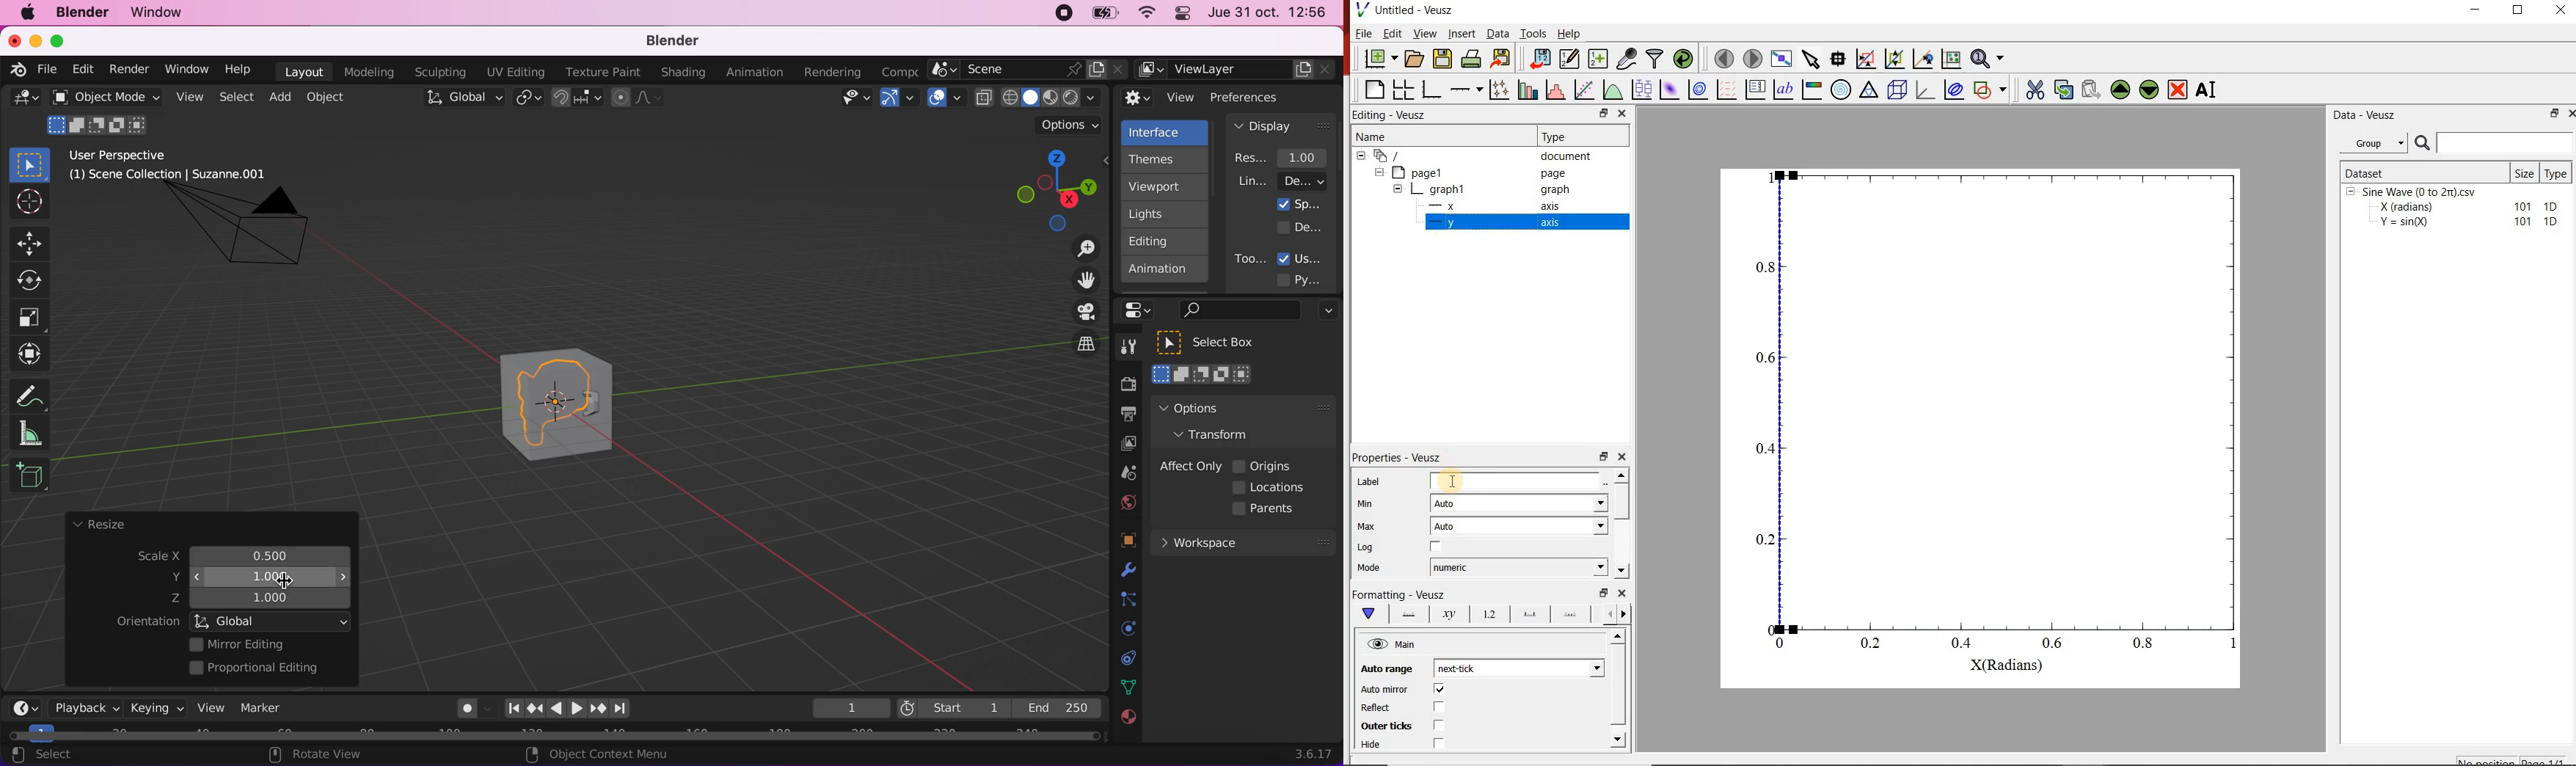  What do you see at coordinates (1404, 90) in the screenshot?
I see `arrange graph` at bounding box center [1404, 90].